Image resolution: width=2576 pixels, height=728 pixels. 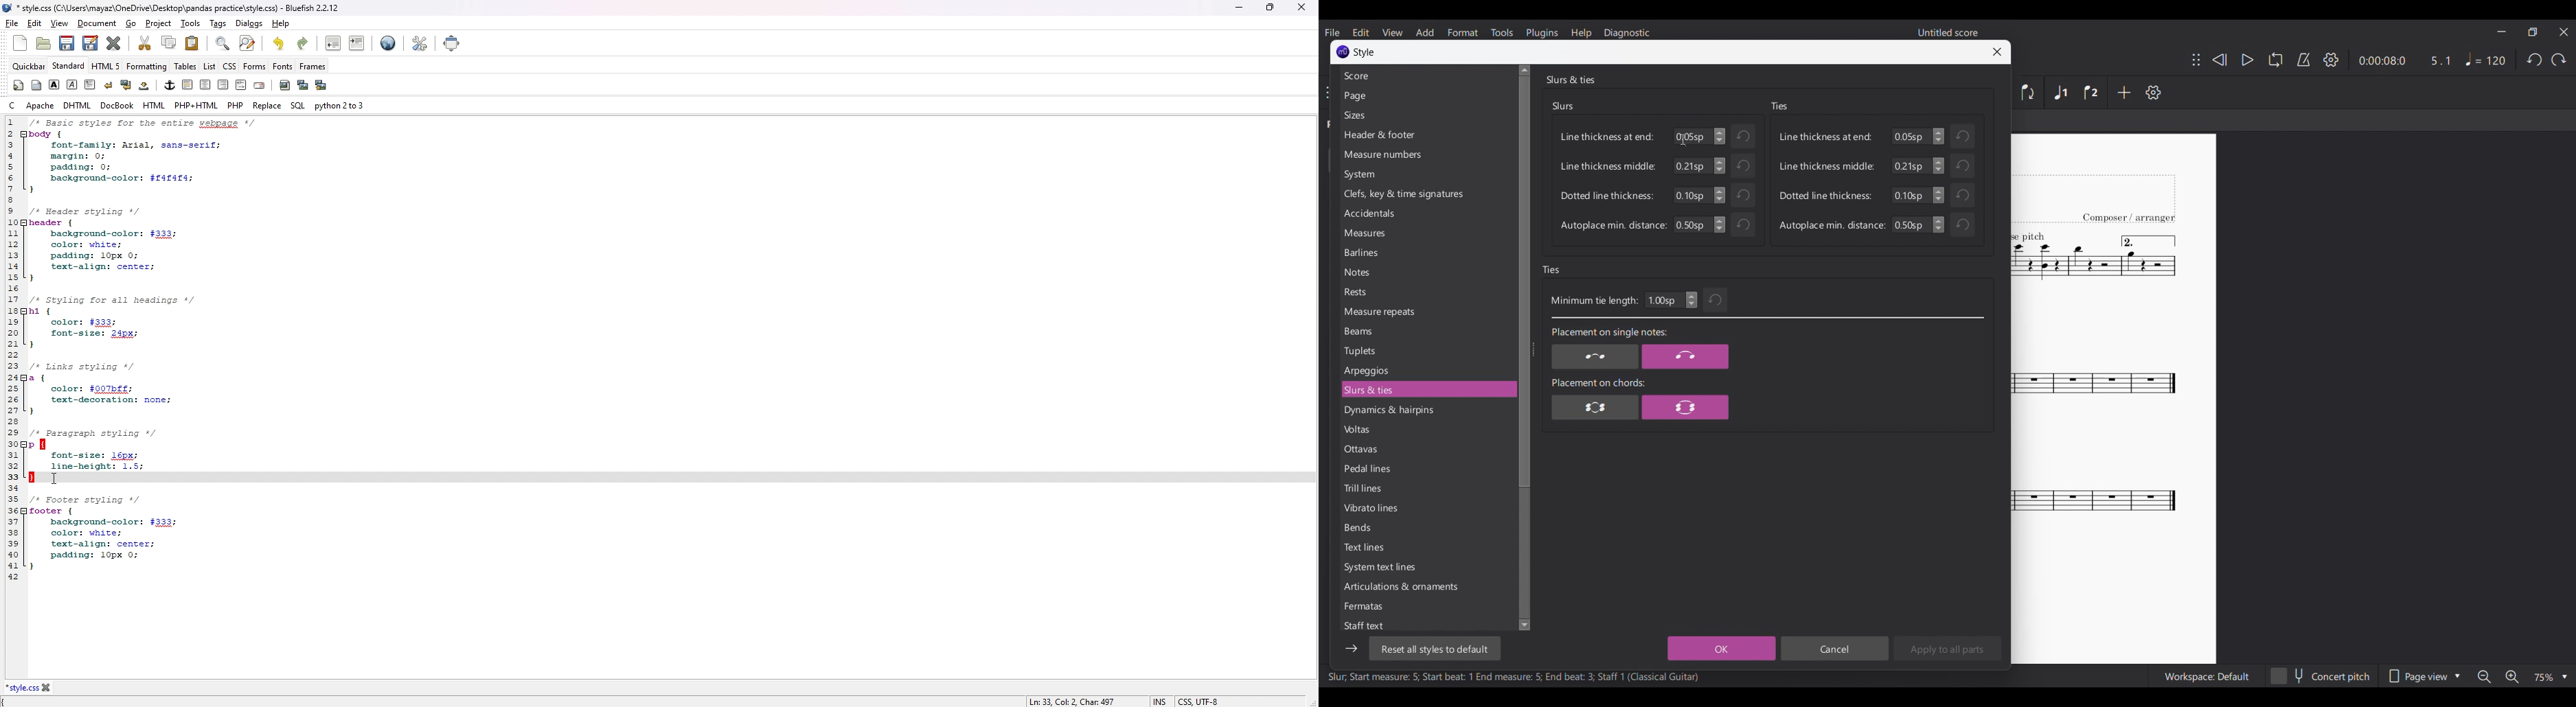 What do you see at coordinates (1426, 351) in the screenshot?
I see `Tuplets` at bounding box center [1426, 351].